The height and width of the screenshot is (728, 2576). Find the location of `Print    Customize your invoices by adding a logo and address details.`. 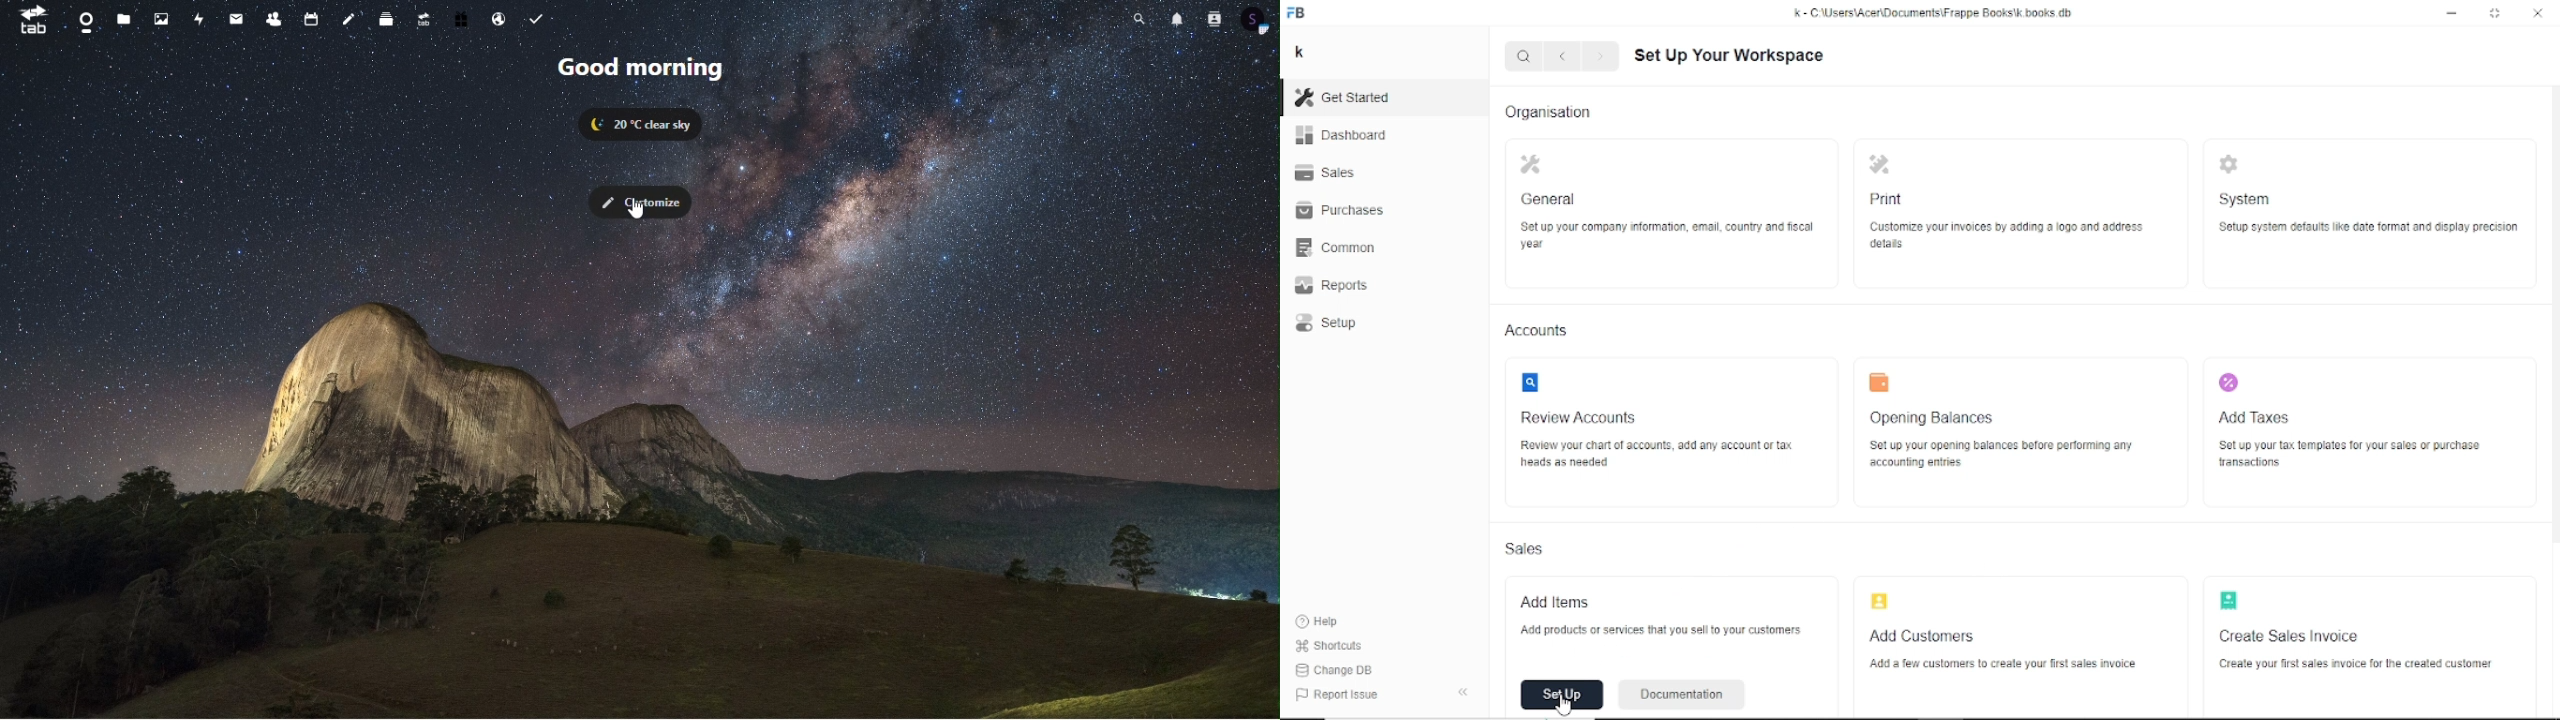

Print    Customize your invoices by adding a logo and address details. is located at coordinates (2001, 201).